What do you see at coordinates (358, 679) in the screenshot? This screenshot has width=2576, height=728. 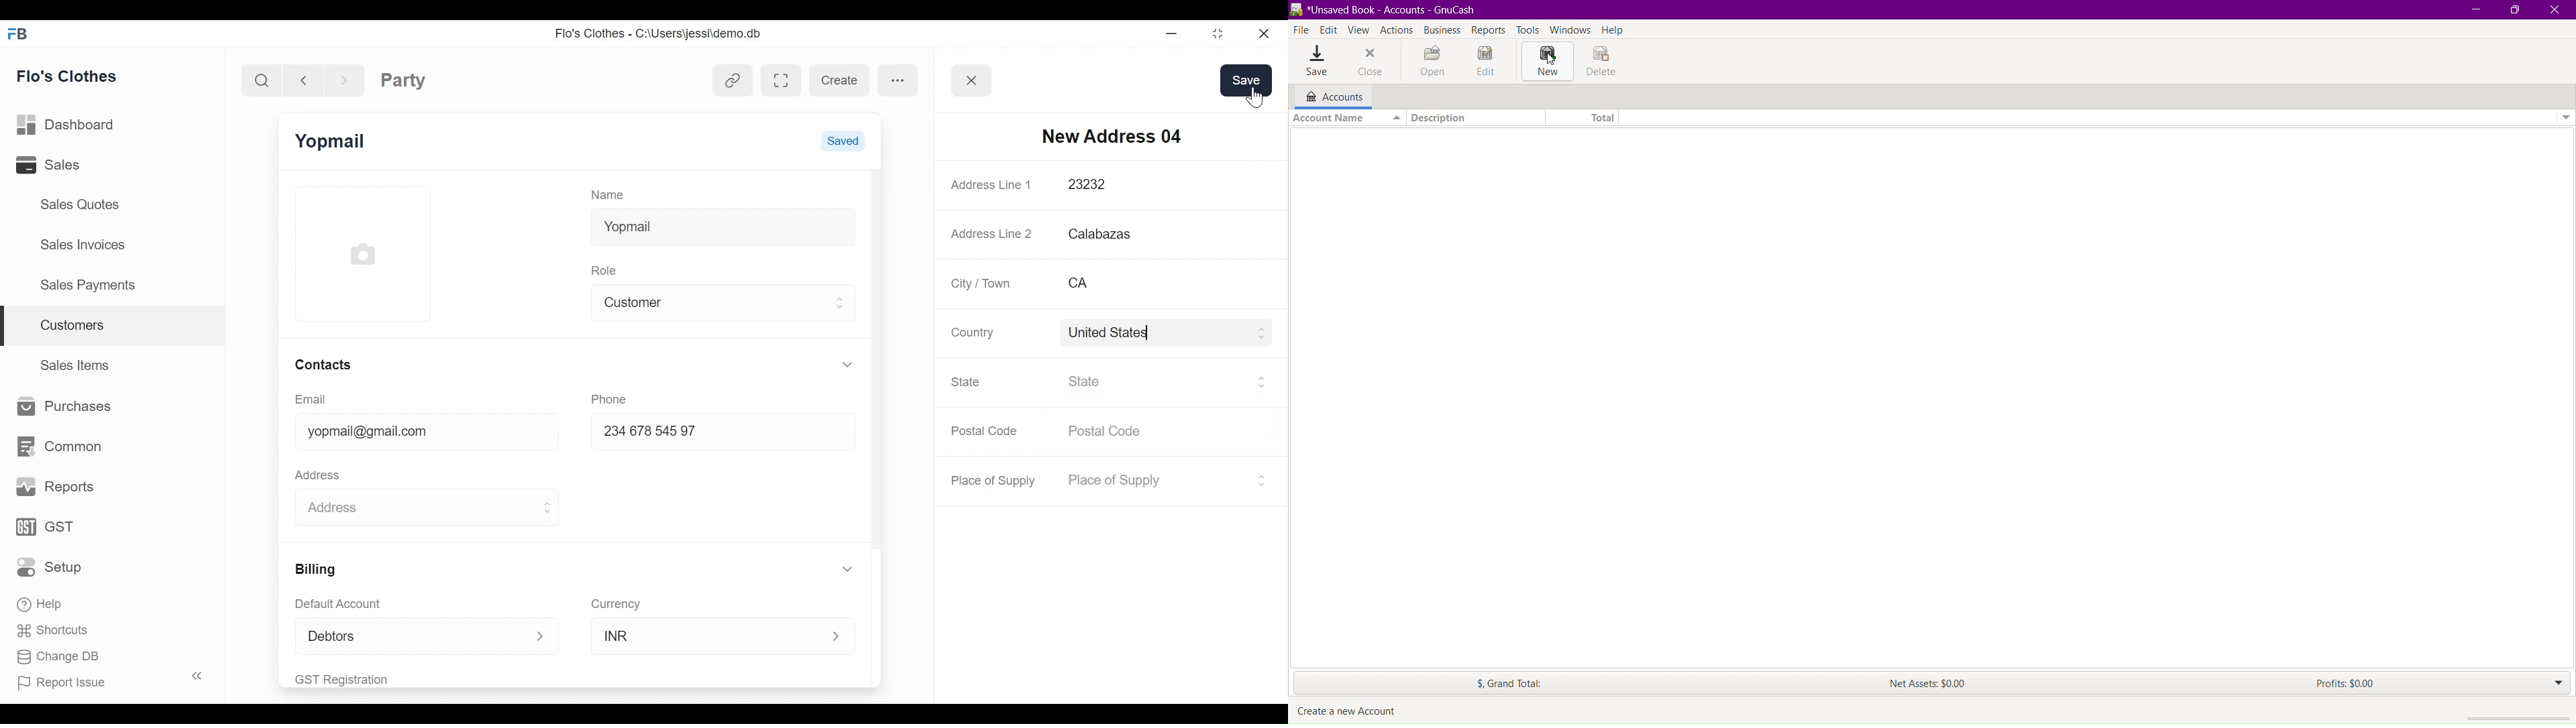 I see `GST Registration` at bounding box center [358, 679].